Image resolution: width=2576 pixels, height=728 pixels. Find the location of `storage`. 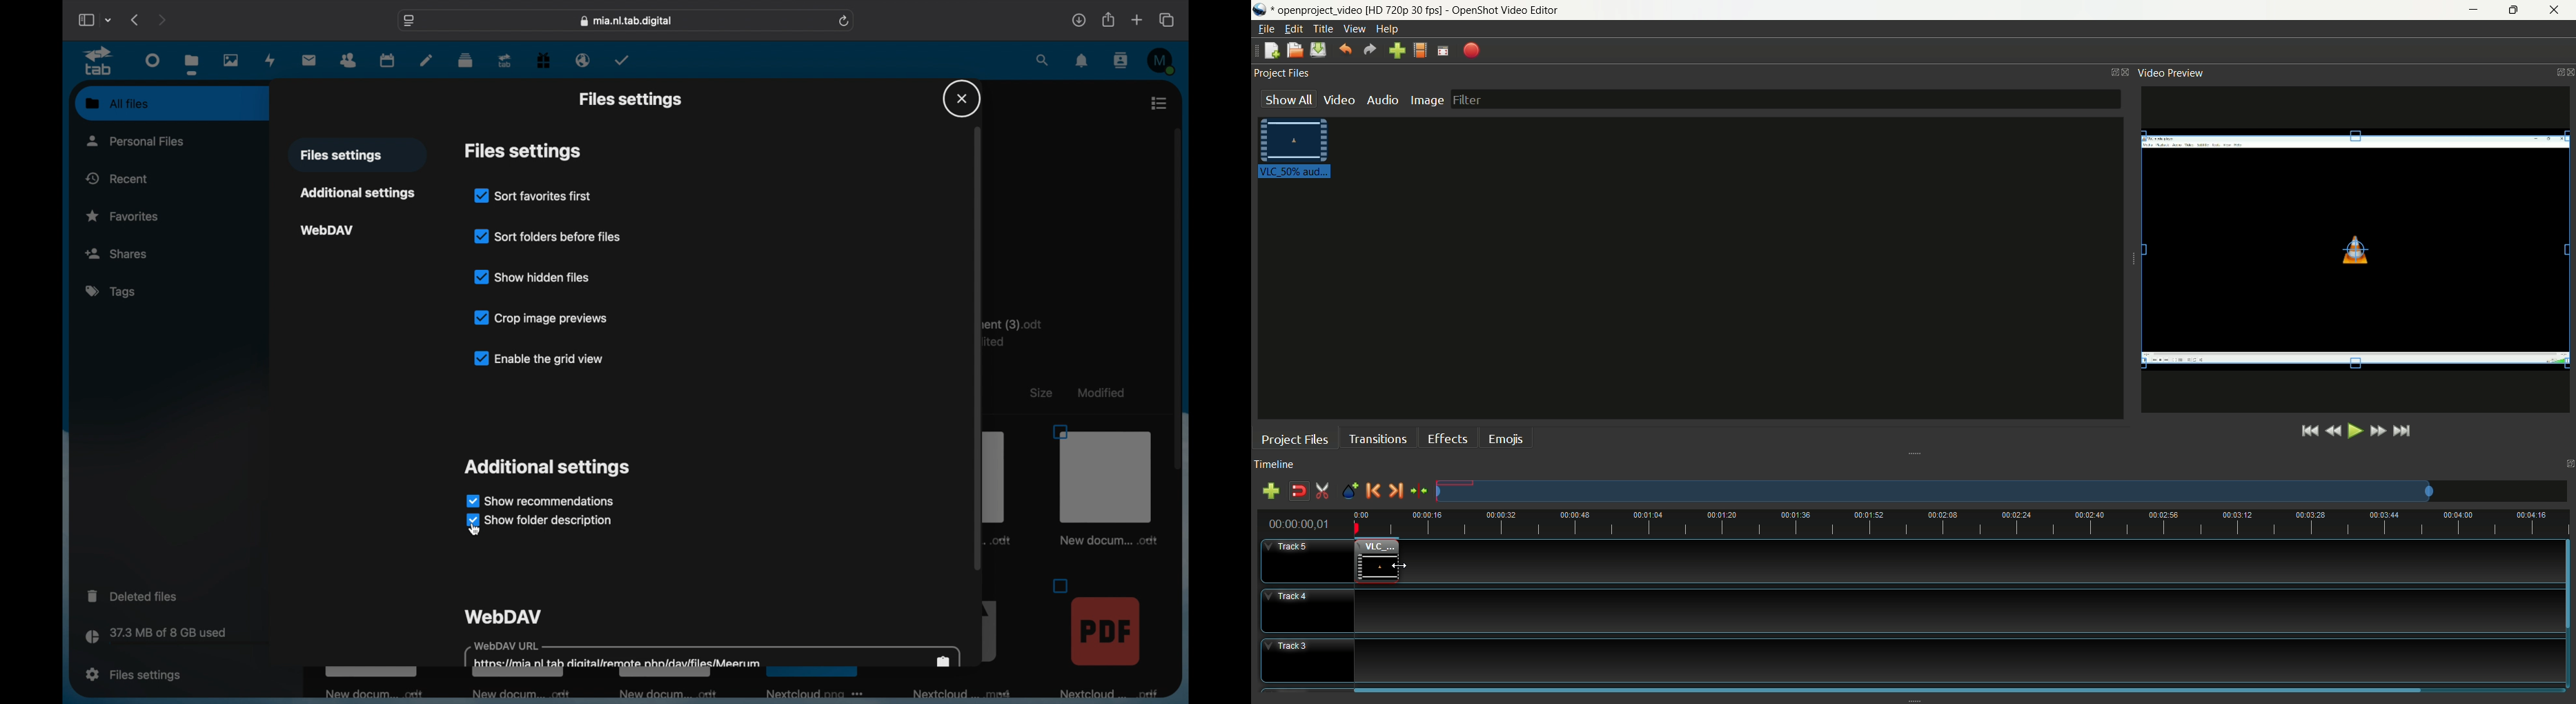

storage is located at coordinates (182, 638).